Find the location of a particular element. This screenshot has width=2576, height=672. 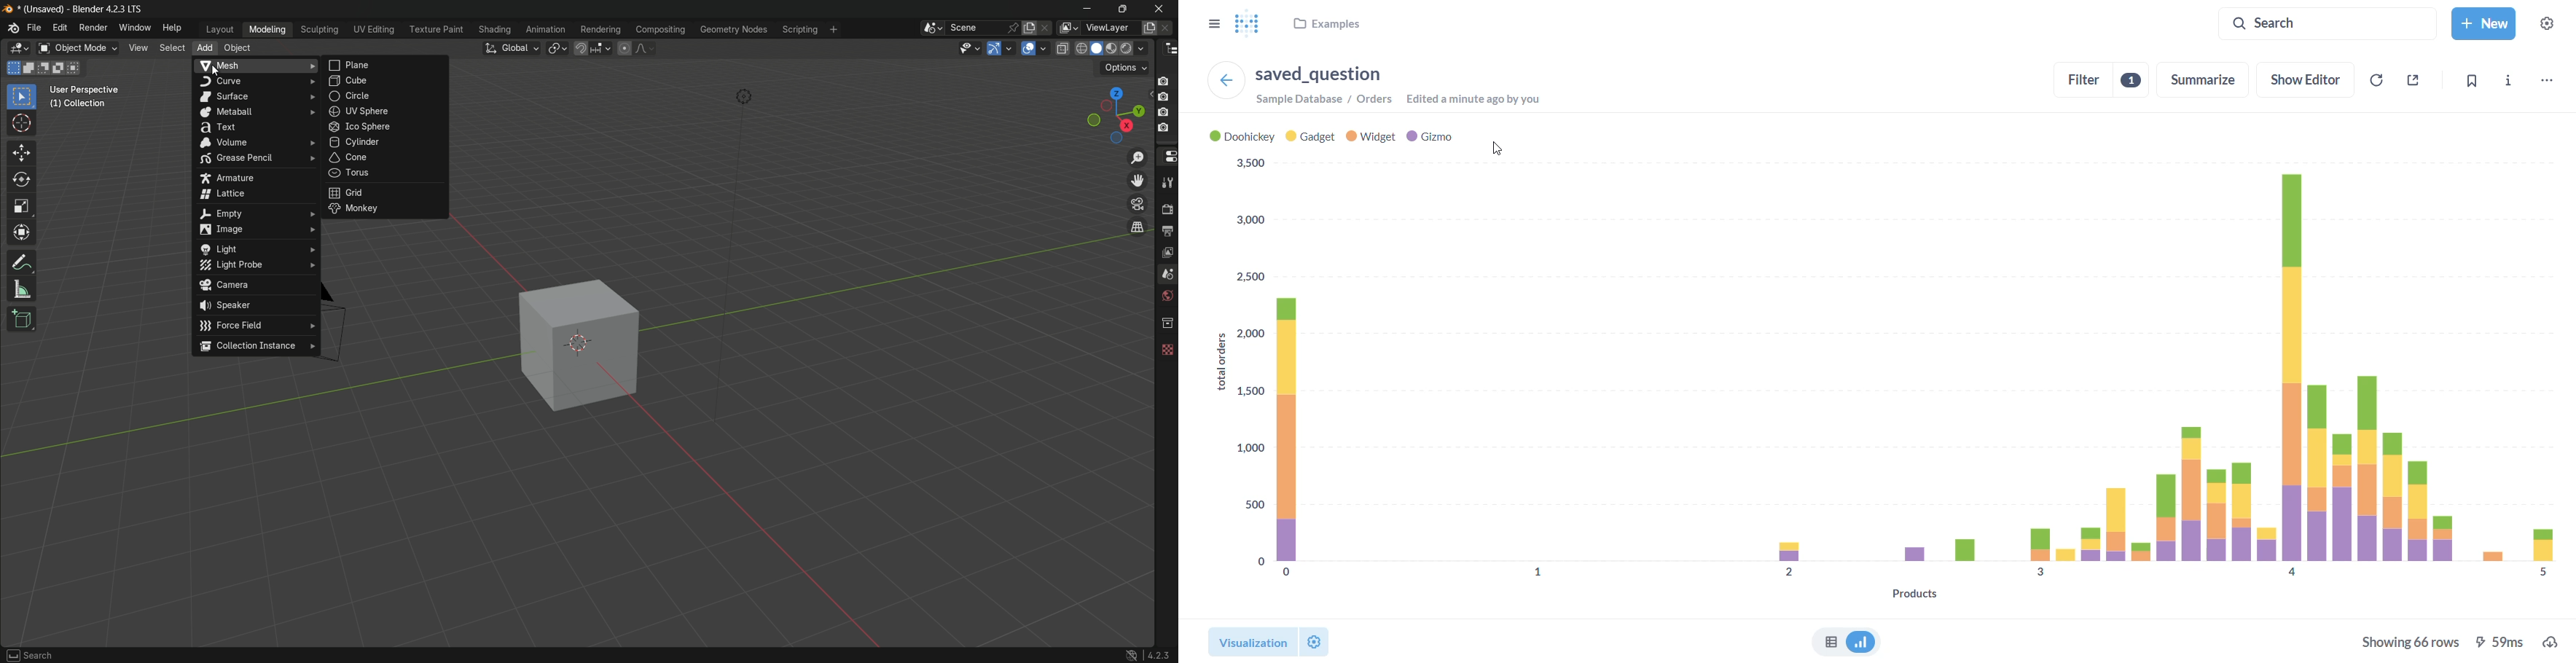

volume is located at coordinates (255, 143).